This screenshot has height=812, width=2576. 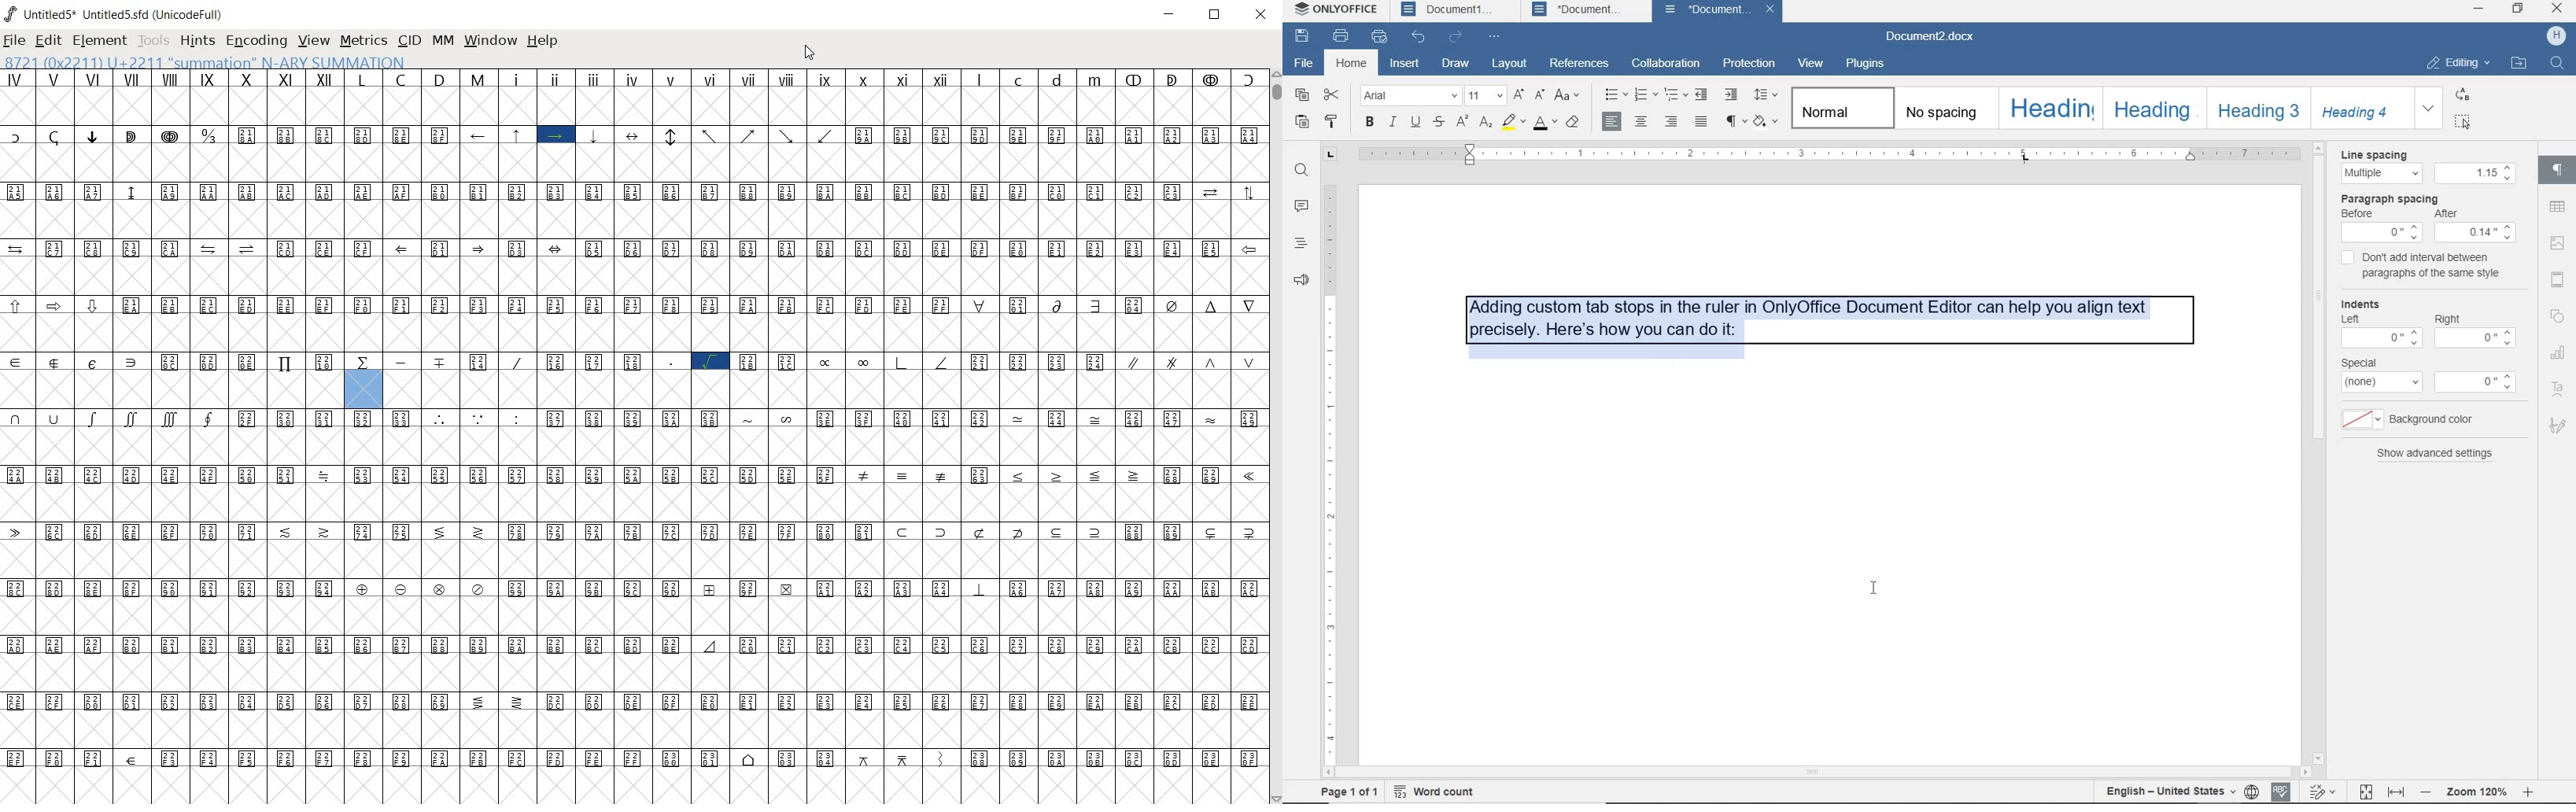 I want to click on background color, so click(x=2435, y=418).